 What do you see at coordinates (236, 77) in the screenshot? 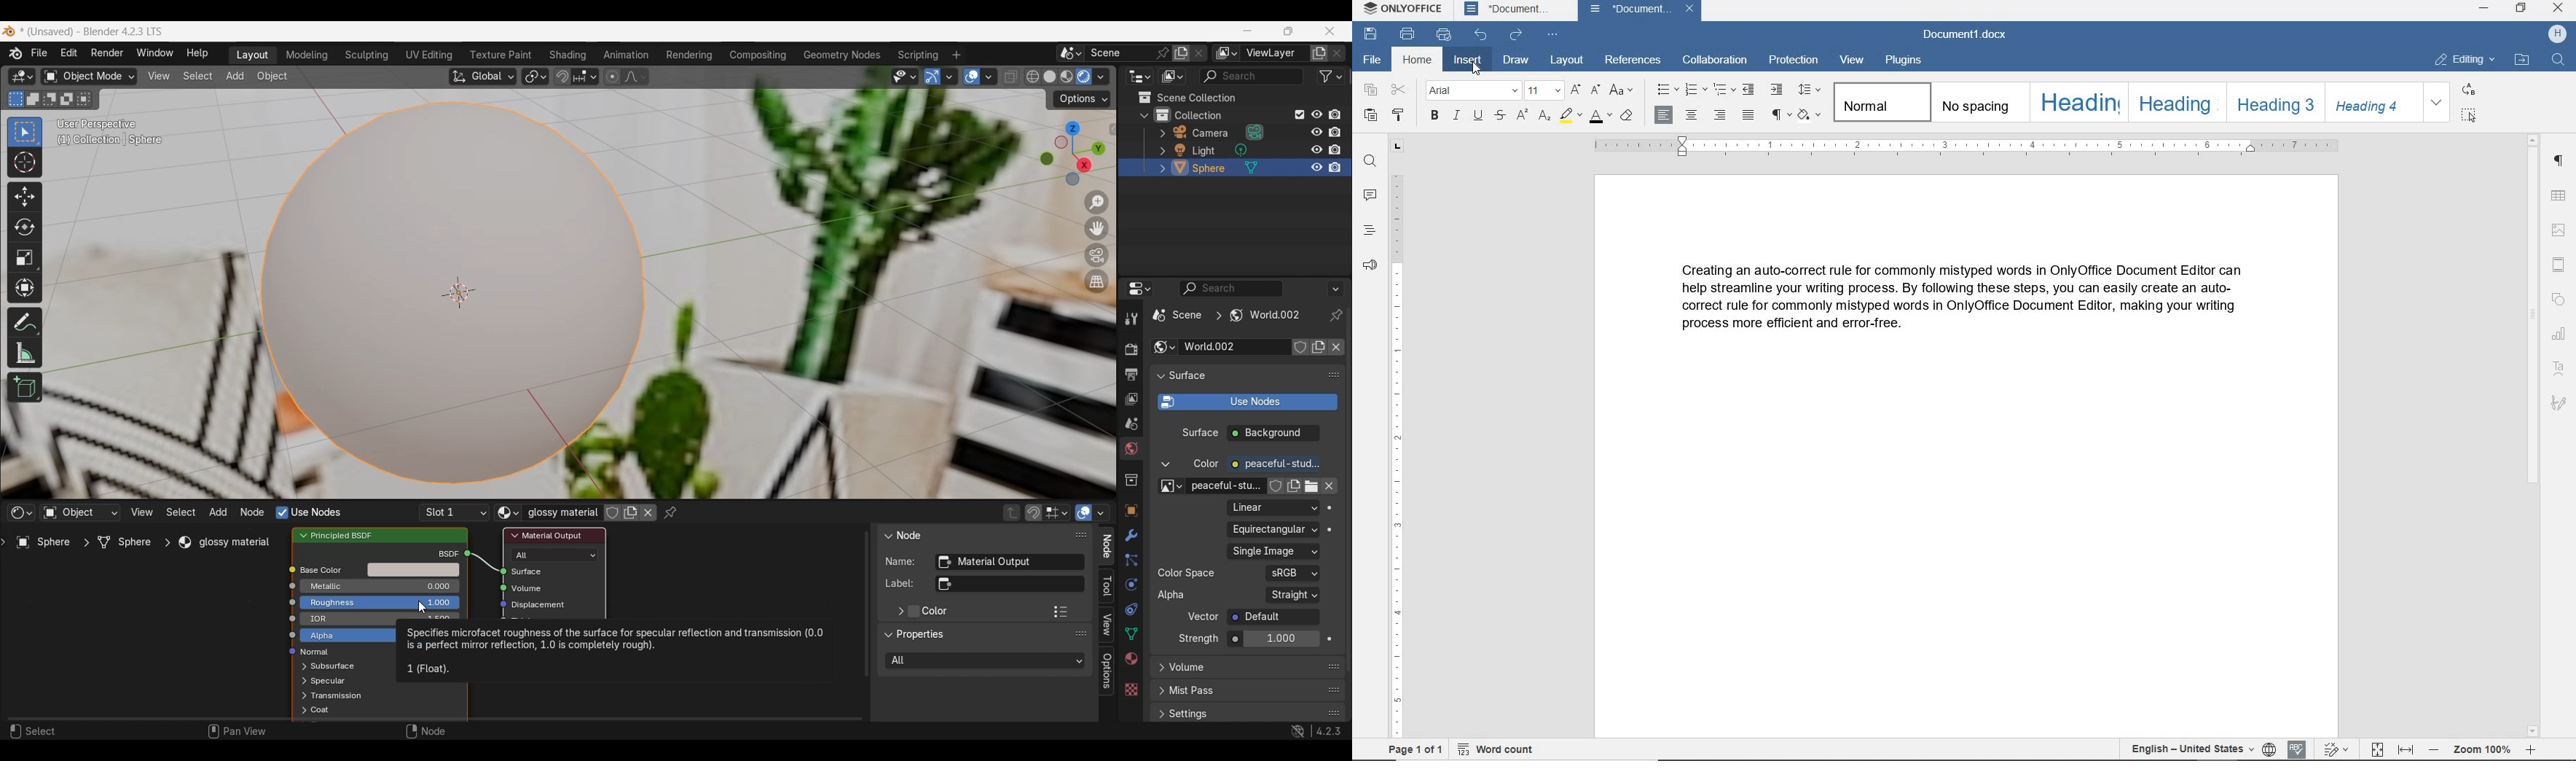
I see `Add menu` at bounding box center [236, 77].